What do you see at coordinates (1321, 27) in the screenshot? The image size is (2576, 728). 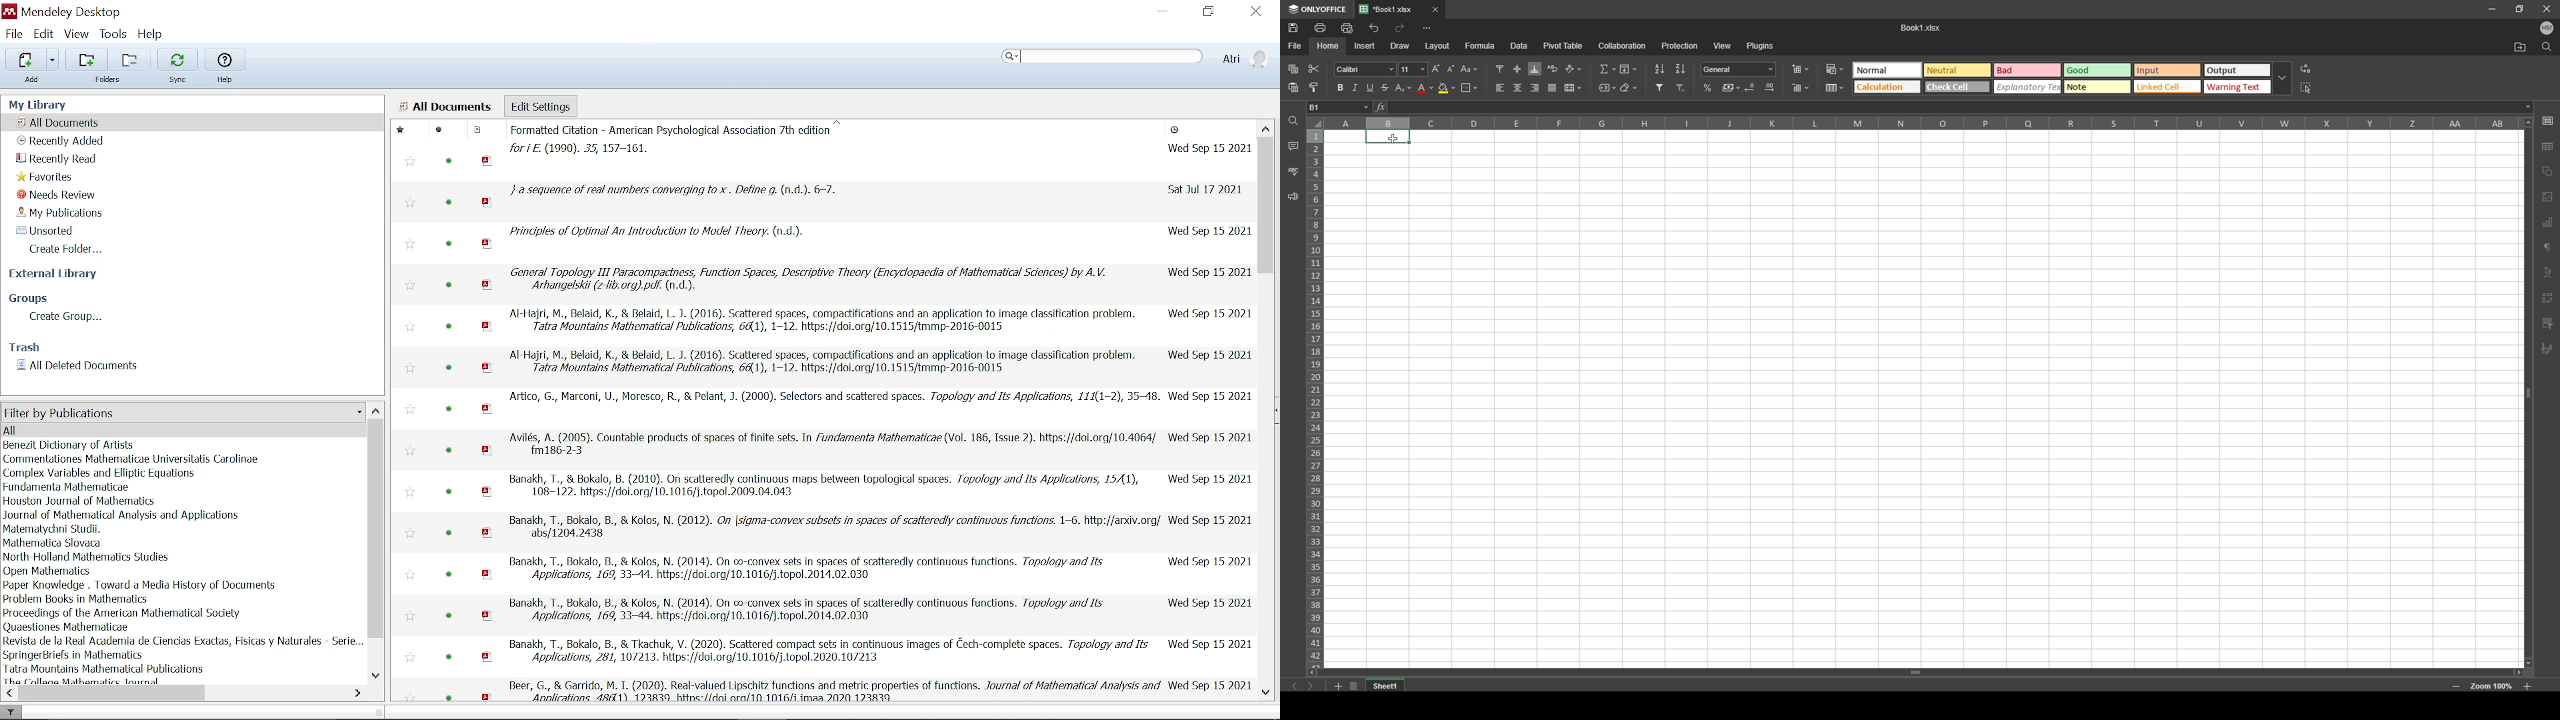 I see `print` at bounding box center [1321, 27].